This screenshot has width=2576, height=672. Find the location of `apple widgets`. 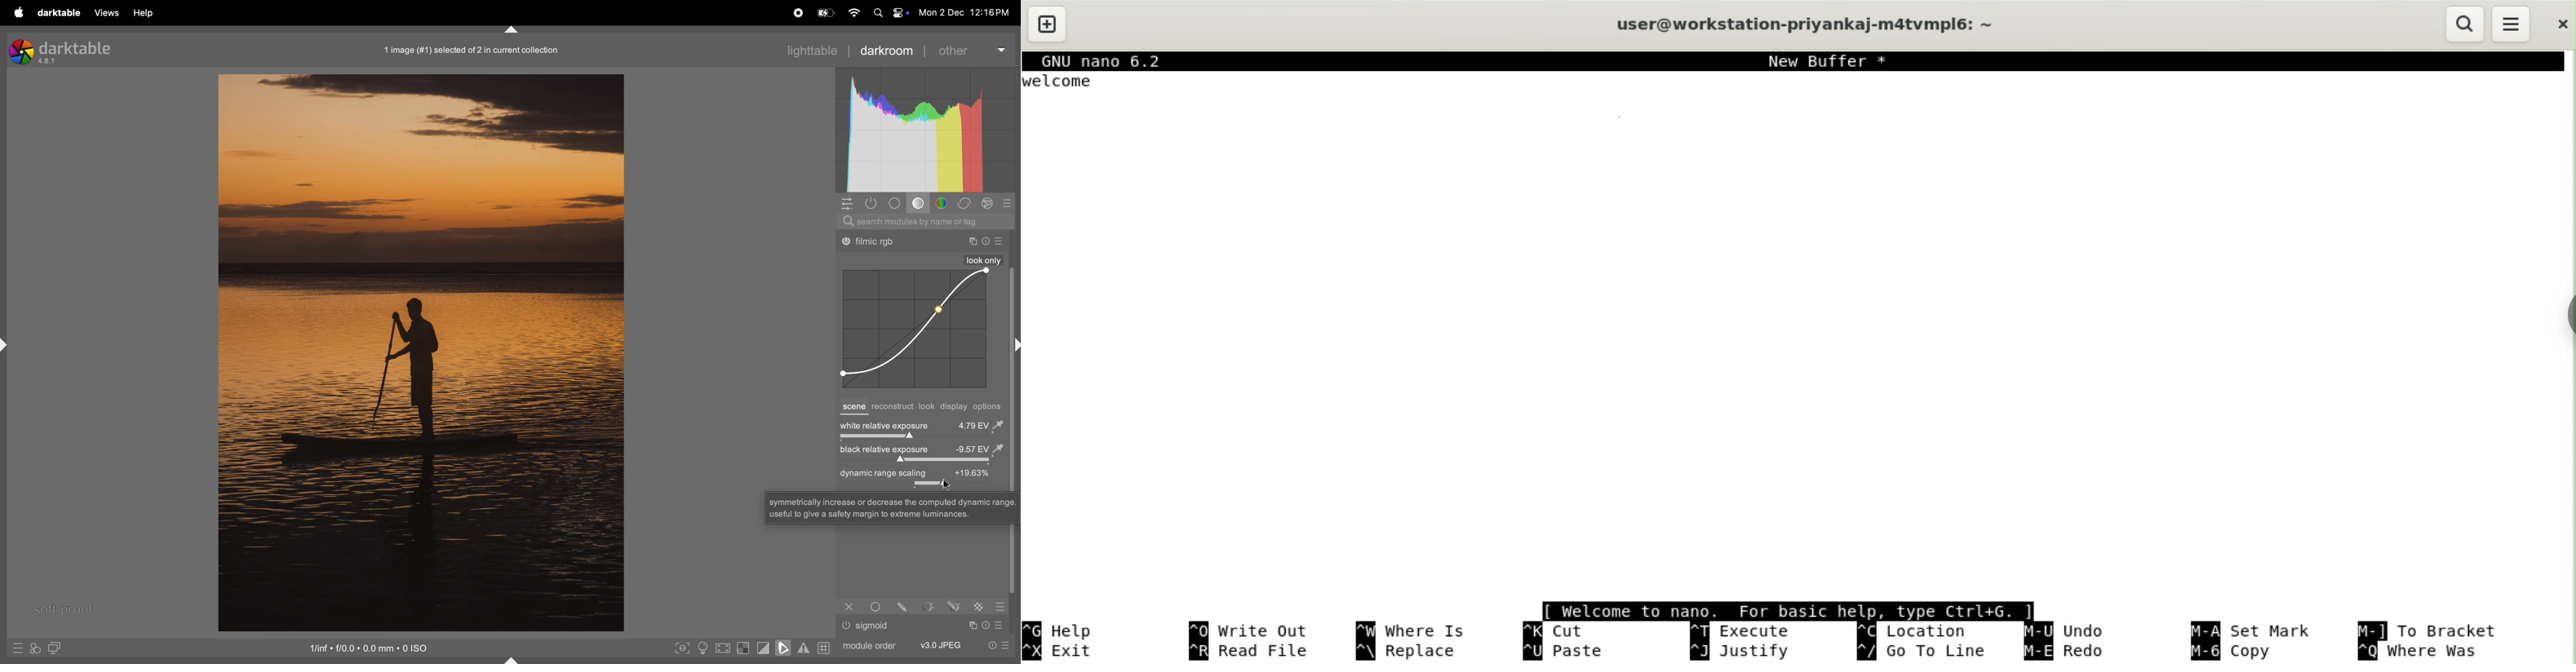

apple widgets is located at coordinates (889, 13).